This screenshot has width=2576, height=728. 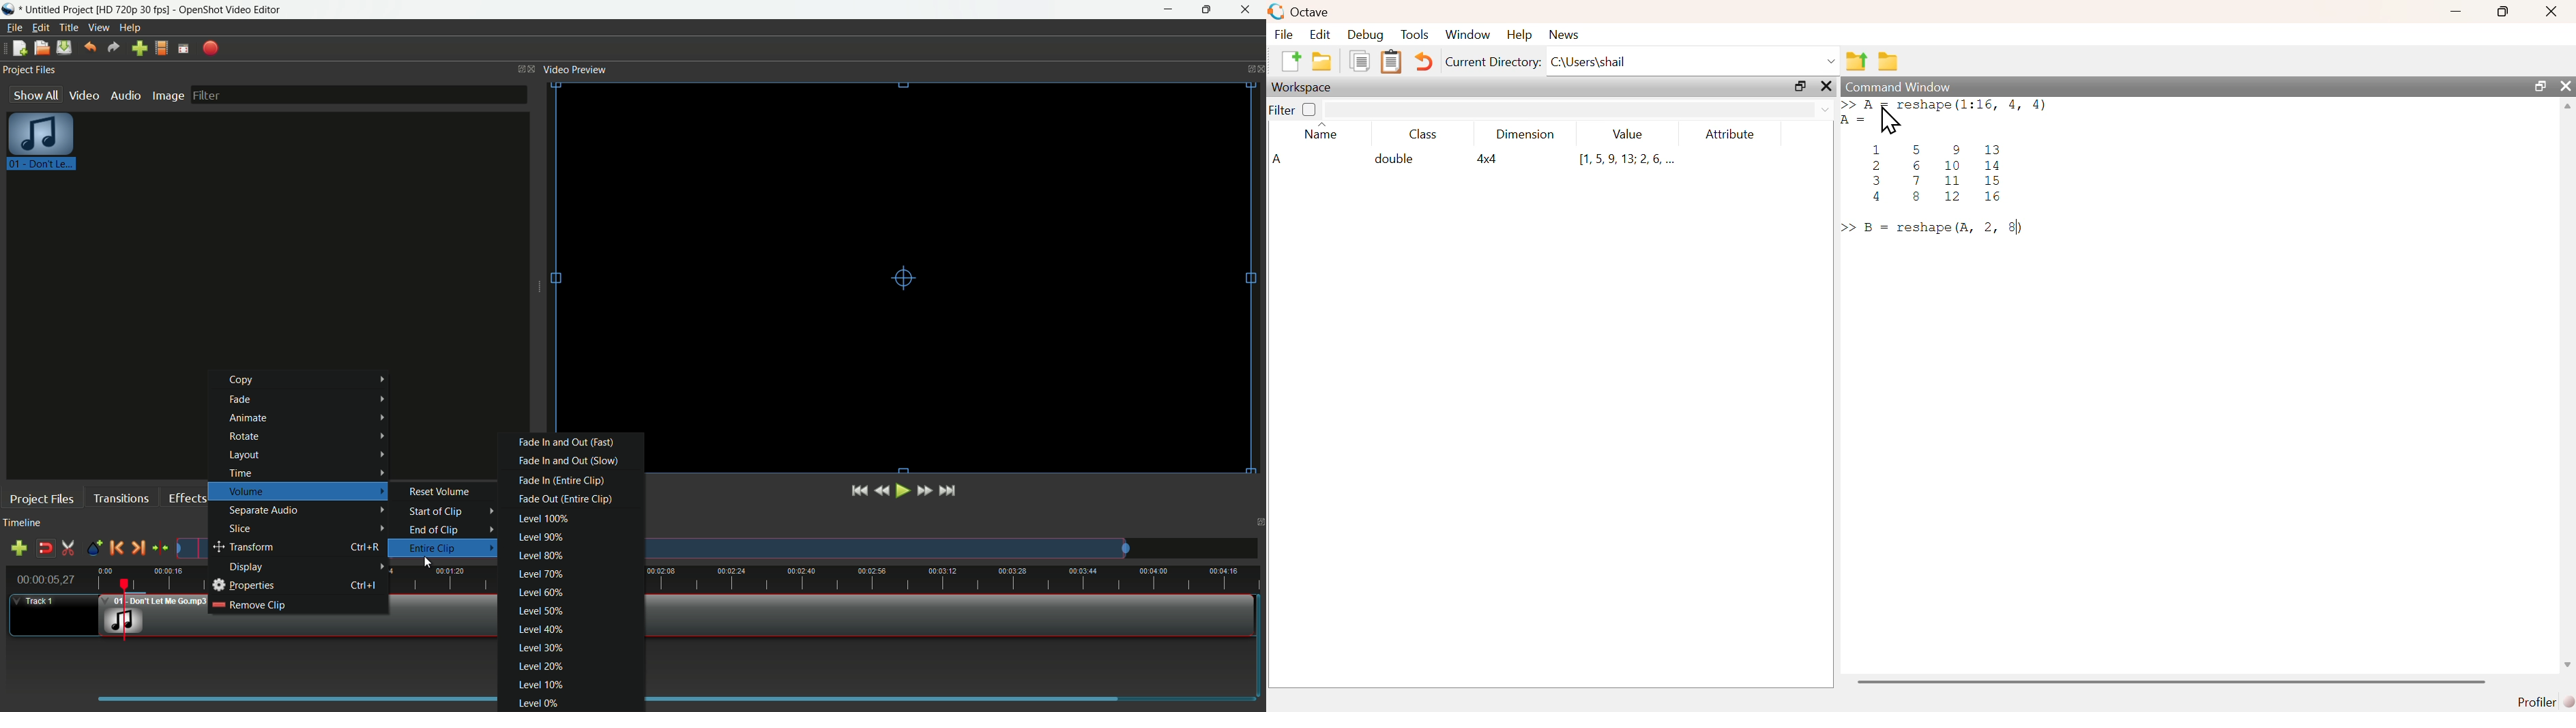 I want to click on news, so click(x=1570, y=34).